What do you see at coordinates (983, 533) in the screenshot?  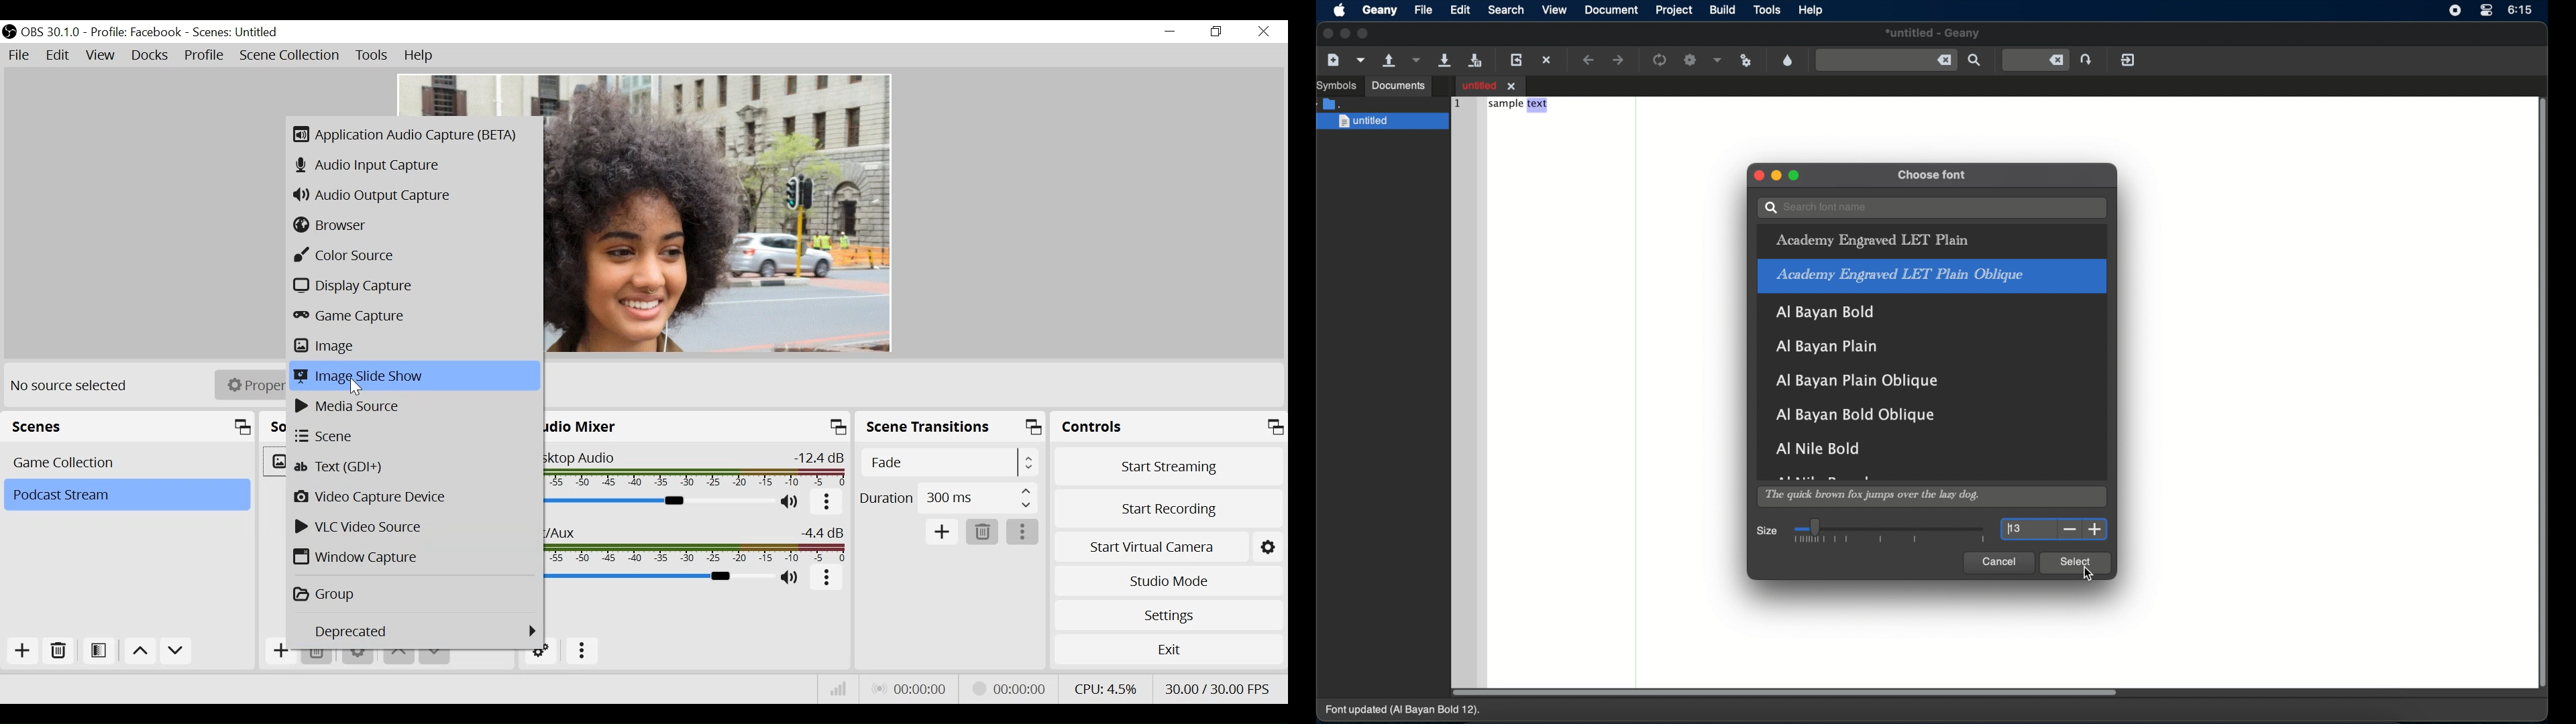 I see `Delete` at bounding box center [983, 533].